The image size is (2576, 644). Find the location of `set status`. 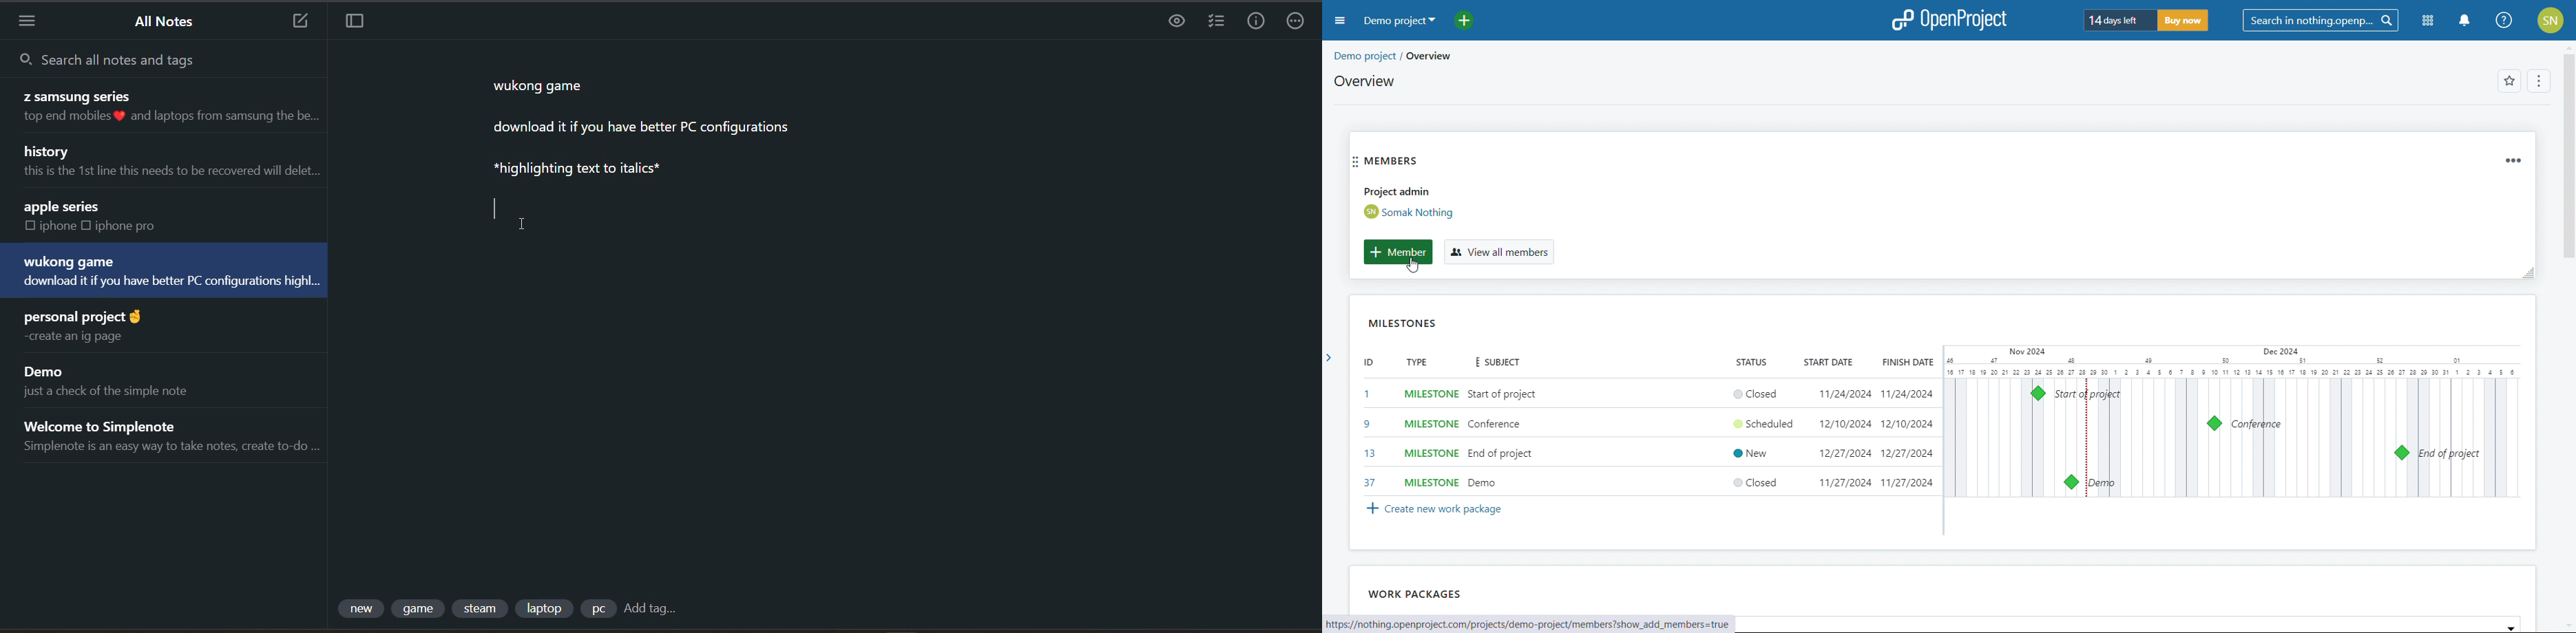

set status is located at coordinates (1755, 393).